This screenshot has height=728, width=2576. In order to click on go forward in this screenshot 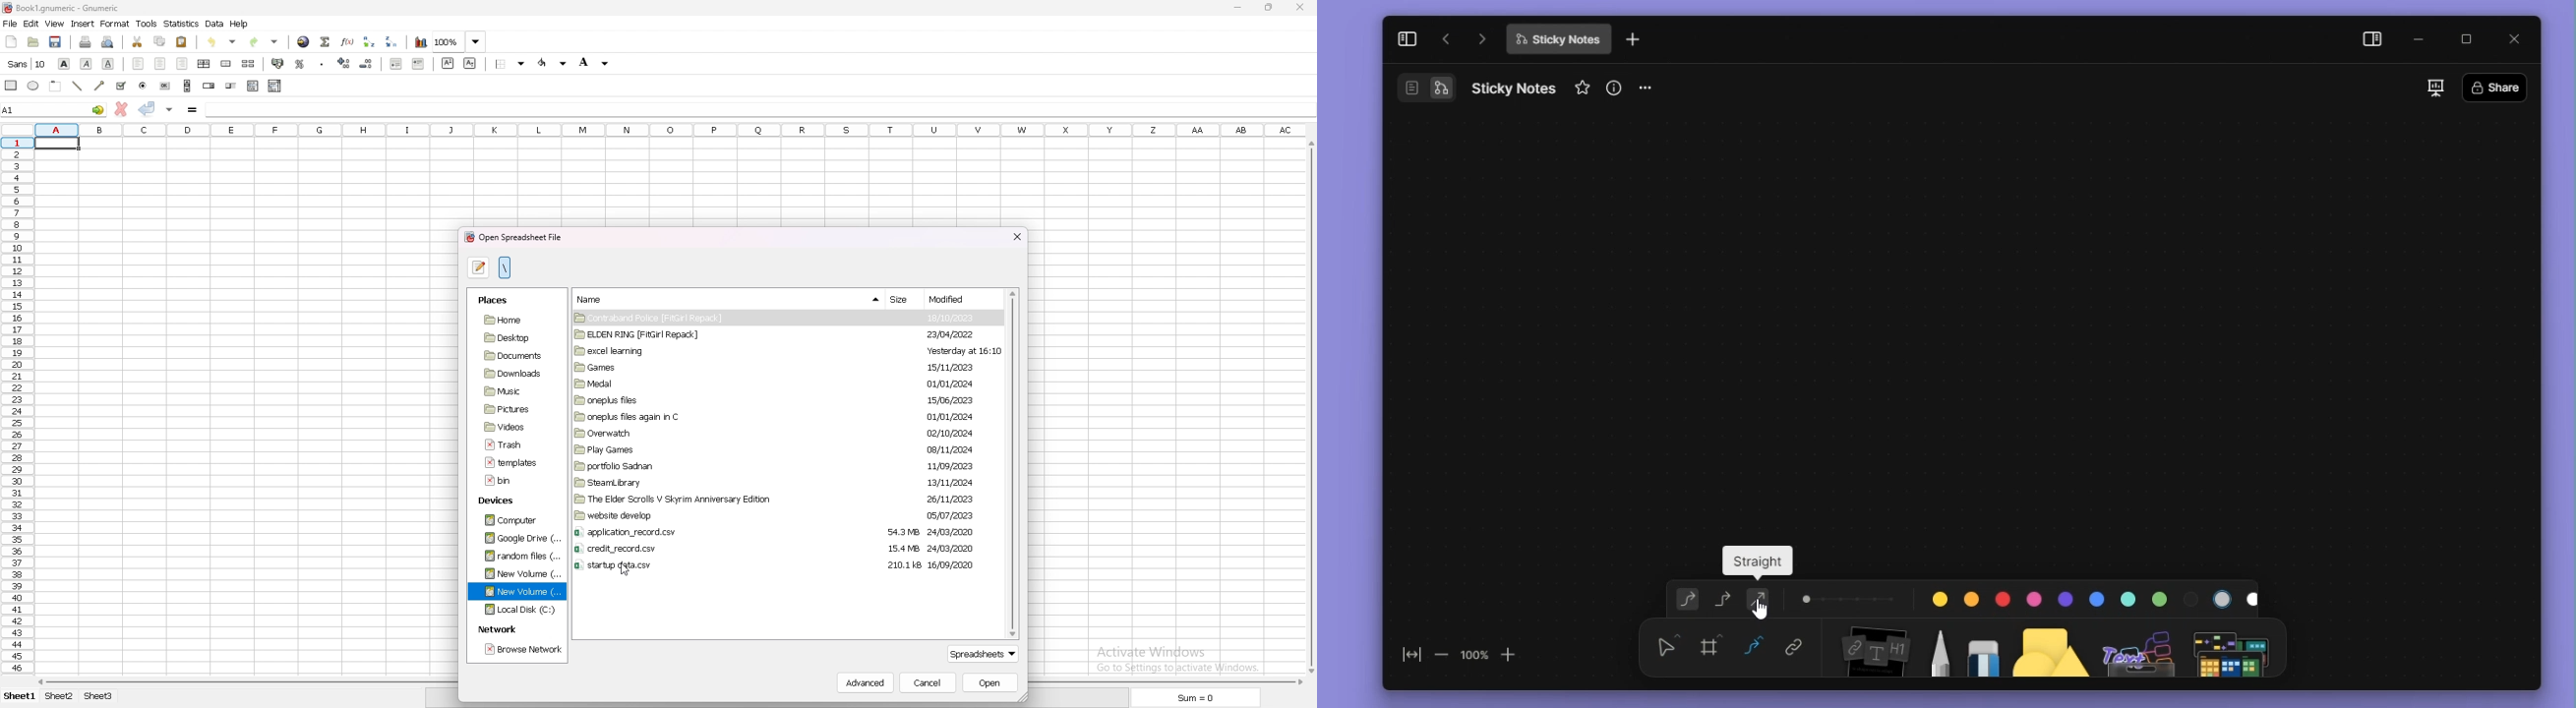, I will do `click(1482, 38)`.